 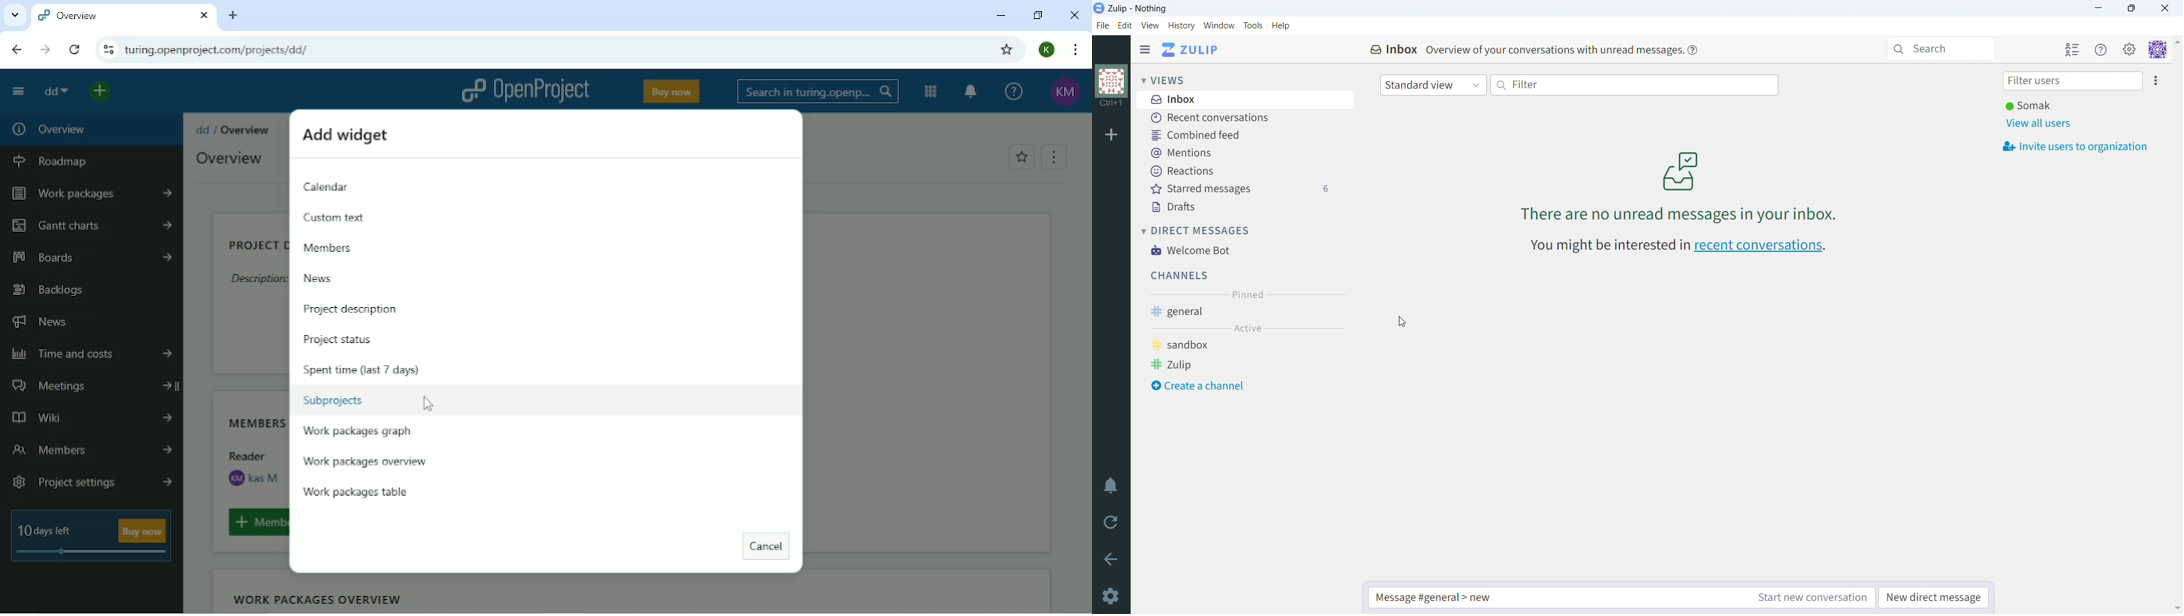 I want to click on direct messages, so click(x=1197, y=230).